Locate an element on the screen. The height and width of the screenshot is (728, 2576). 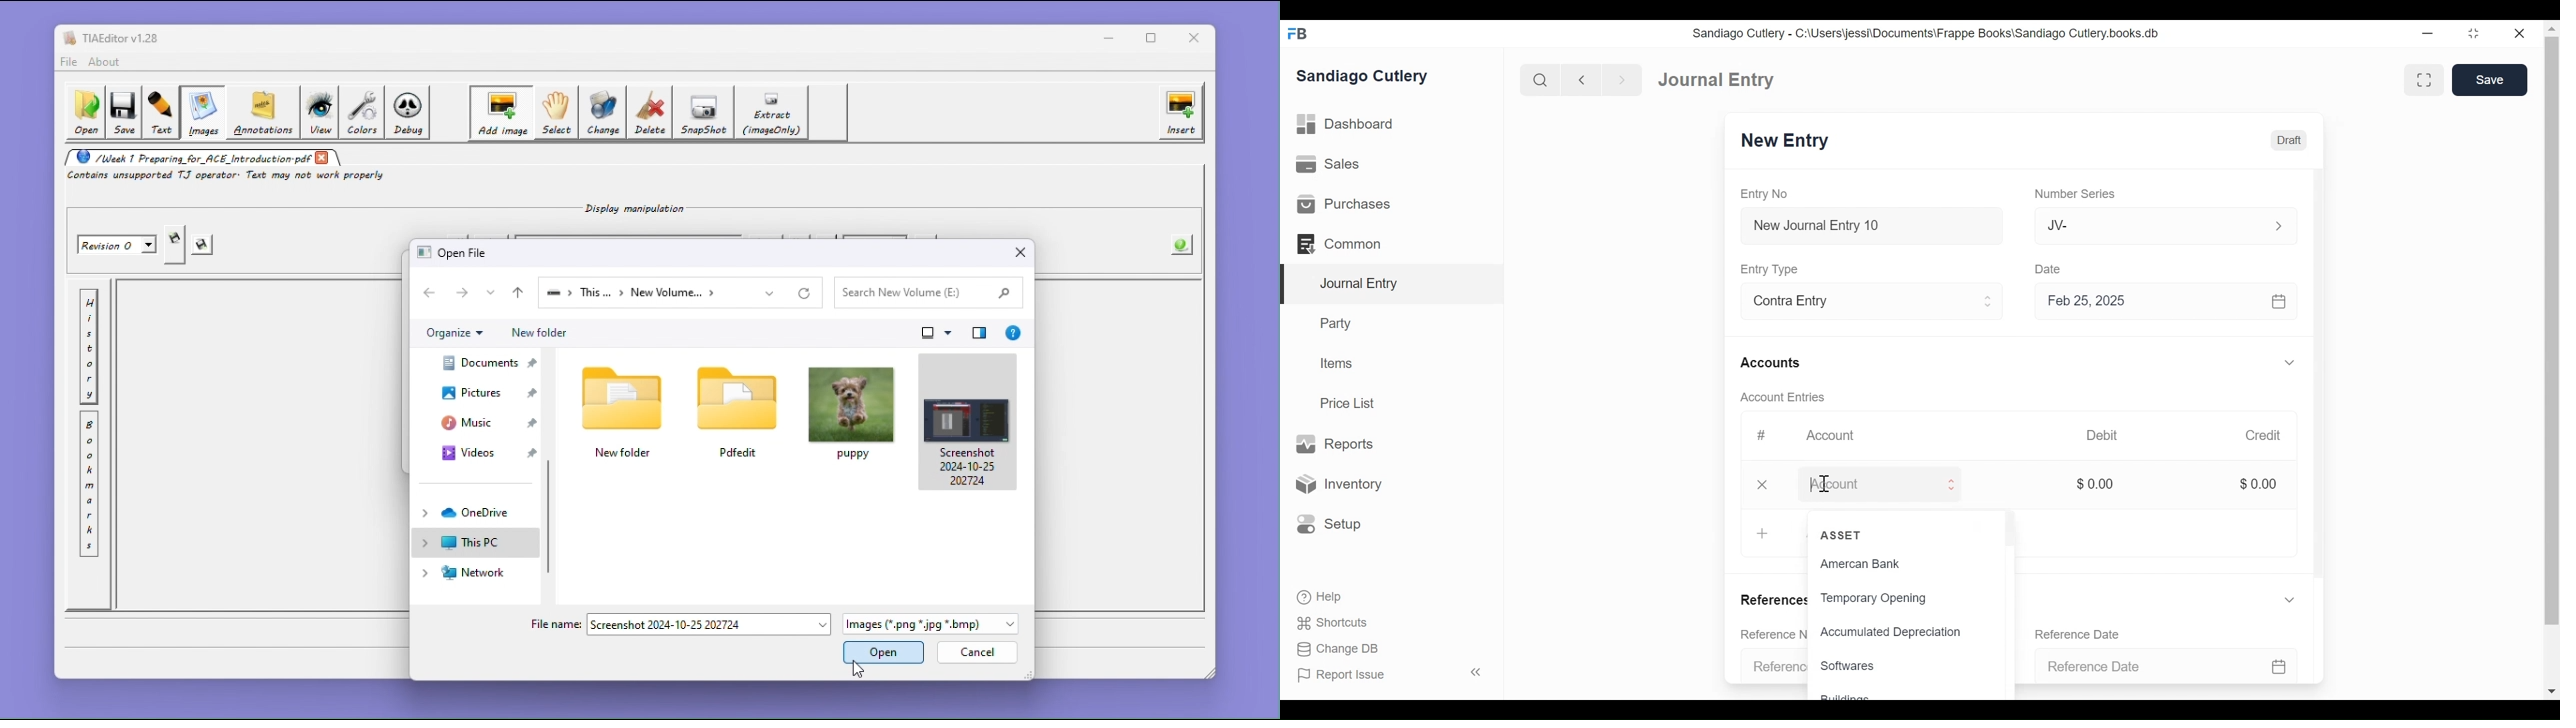
Accounts is located at coordinates (1776, 361).